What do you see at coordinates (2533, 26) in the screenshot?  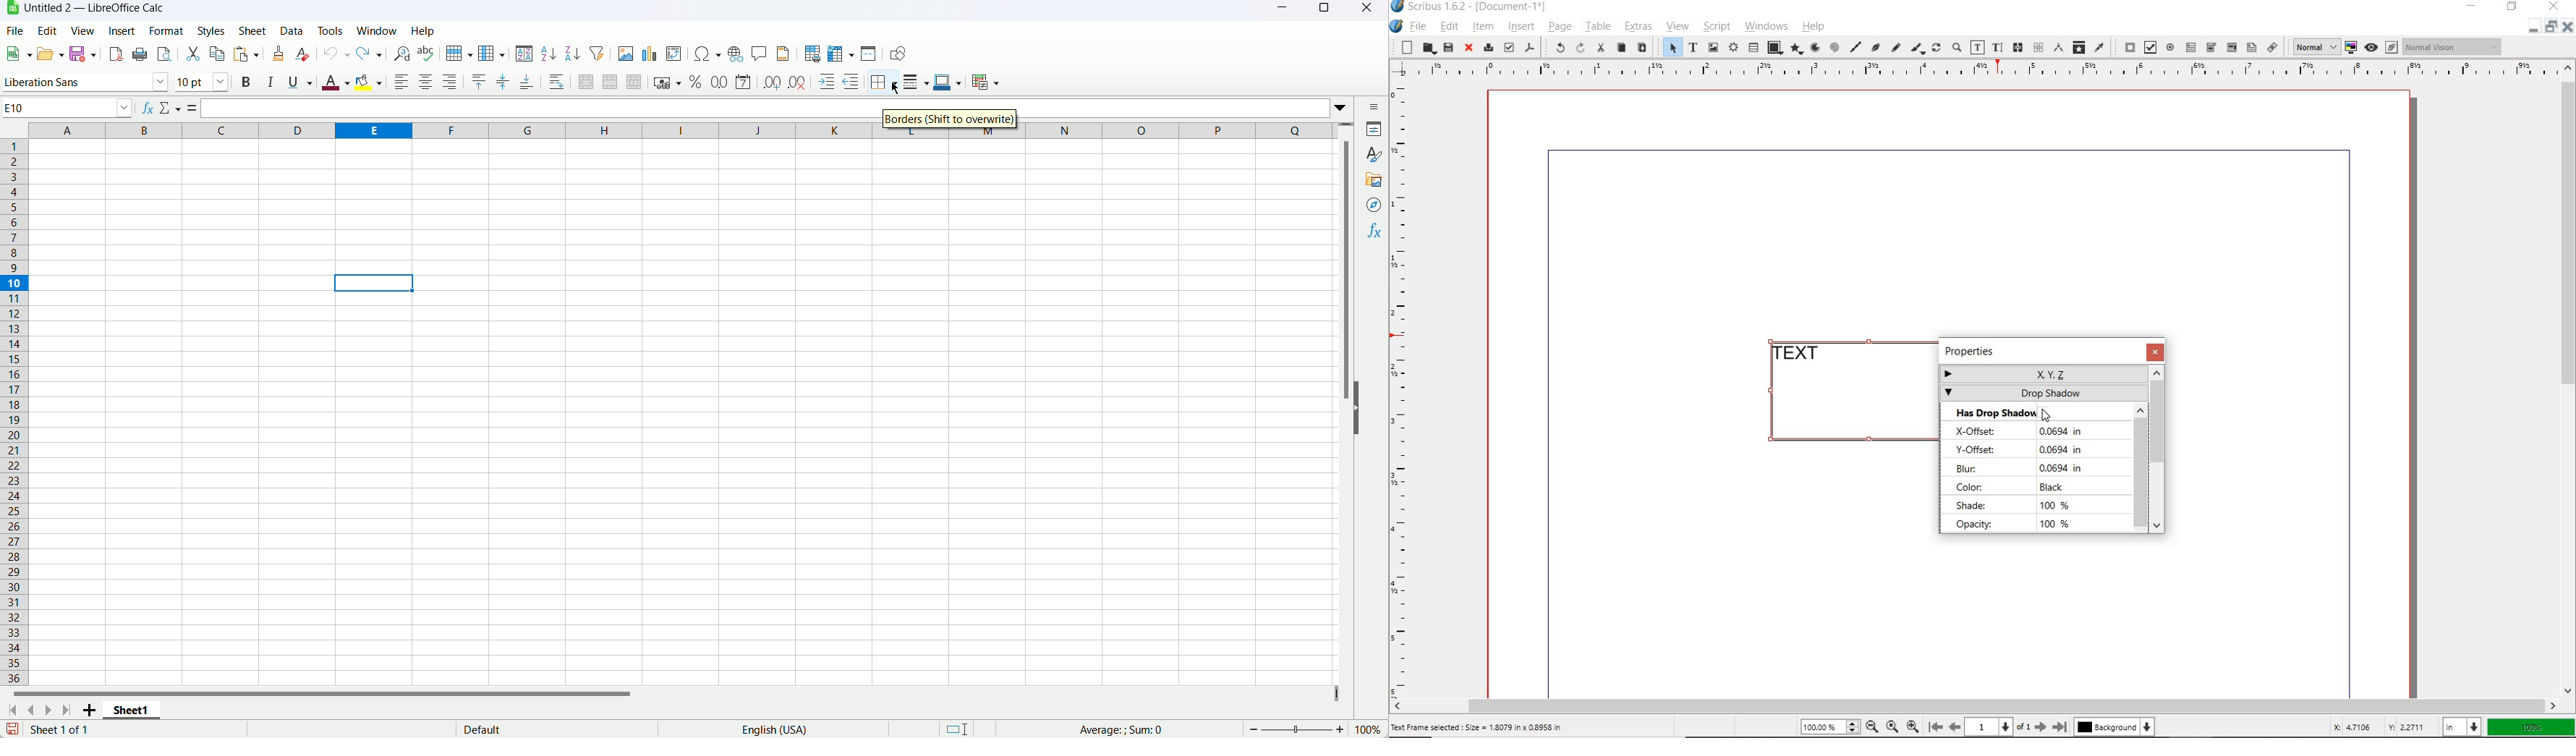 I see `Restore Down` at bounding box center [2533, 26].